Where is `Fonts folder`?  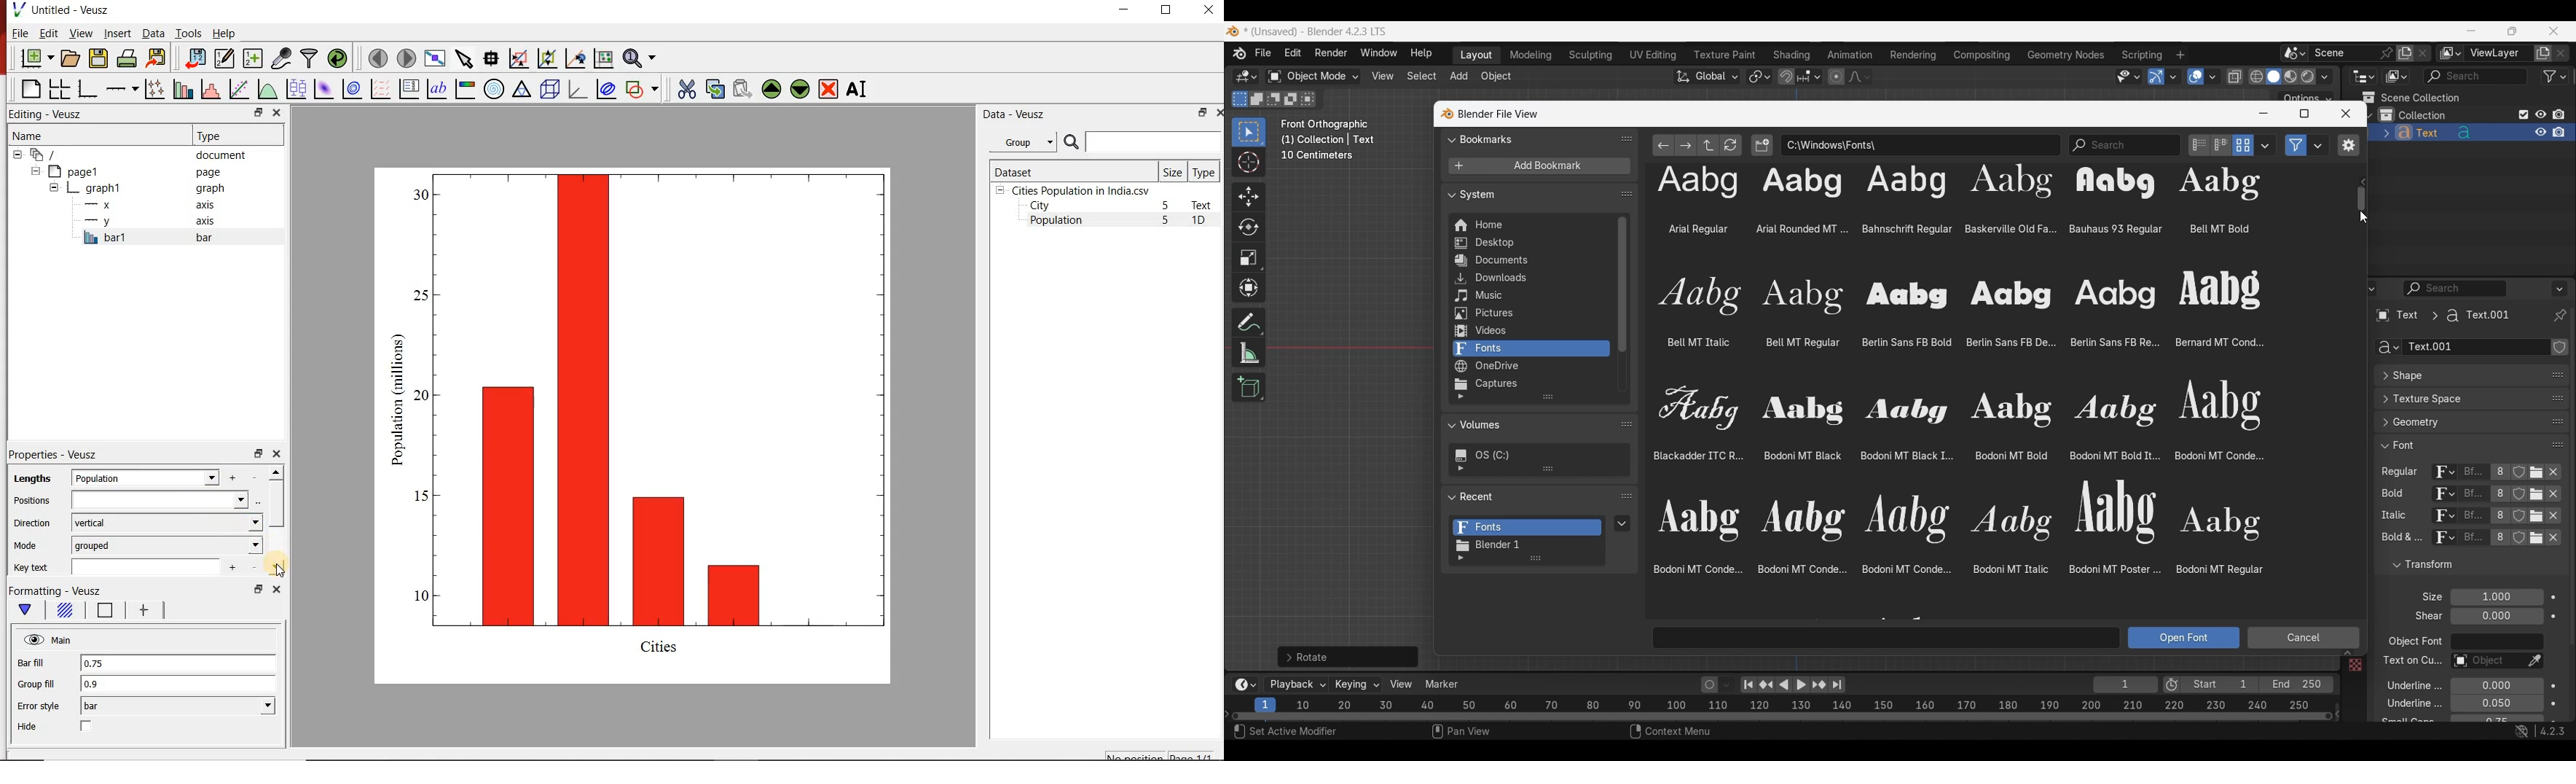
Fonts folder is located at coordinates (1527, 528).